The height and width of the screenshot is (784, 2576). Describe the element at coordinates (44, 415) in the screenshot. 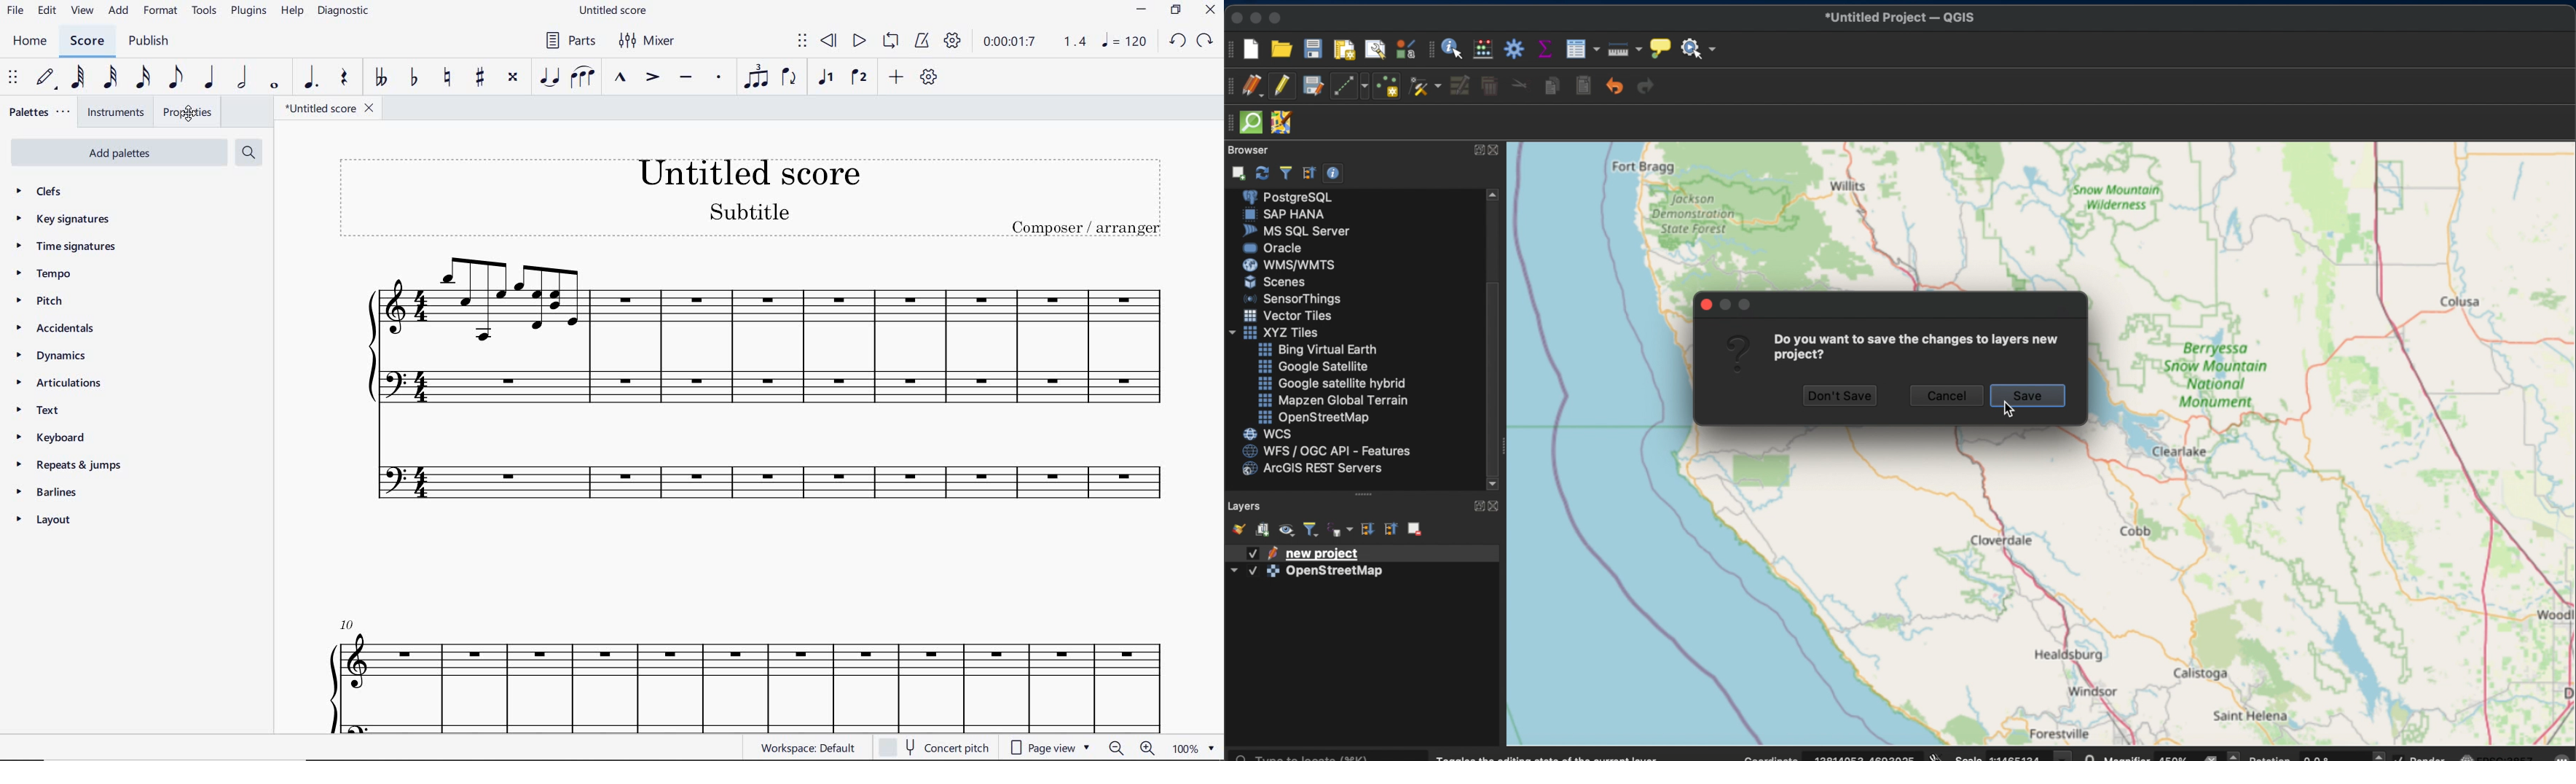

I see `text` at that location.